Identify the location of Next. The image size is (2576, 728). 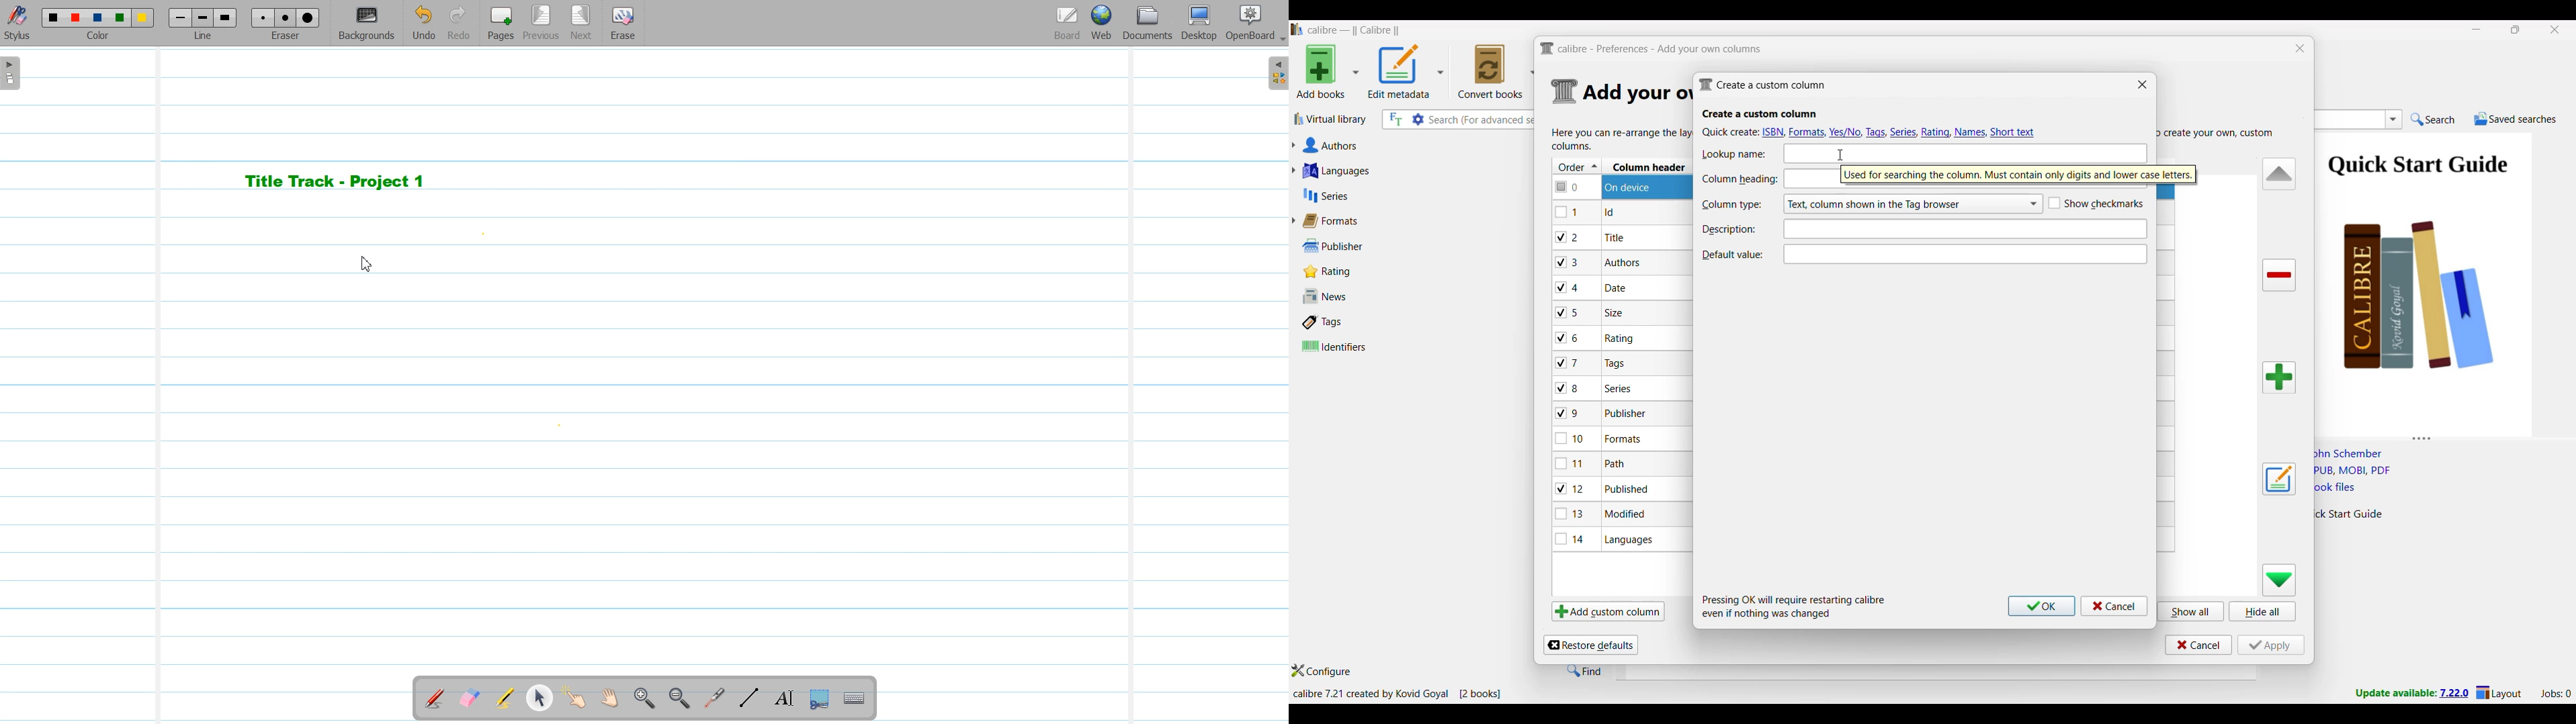
(581, 24).